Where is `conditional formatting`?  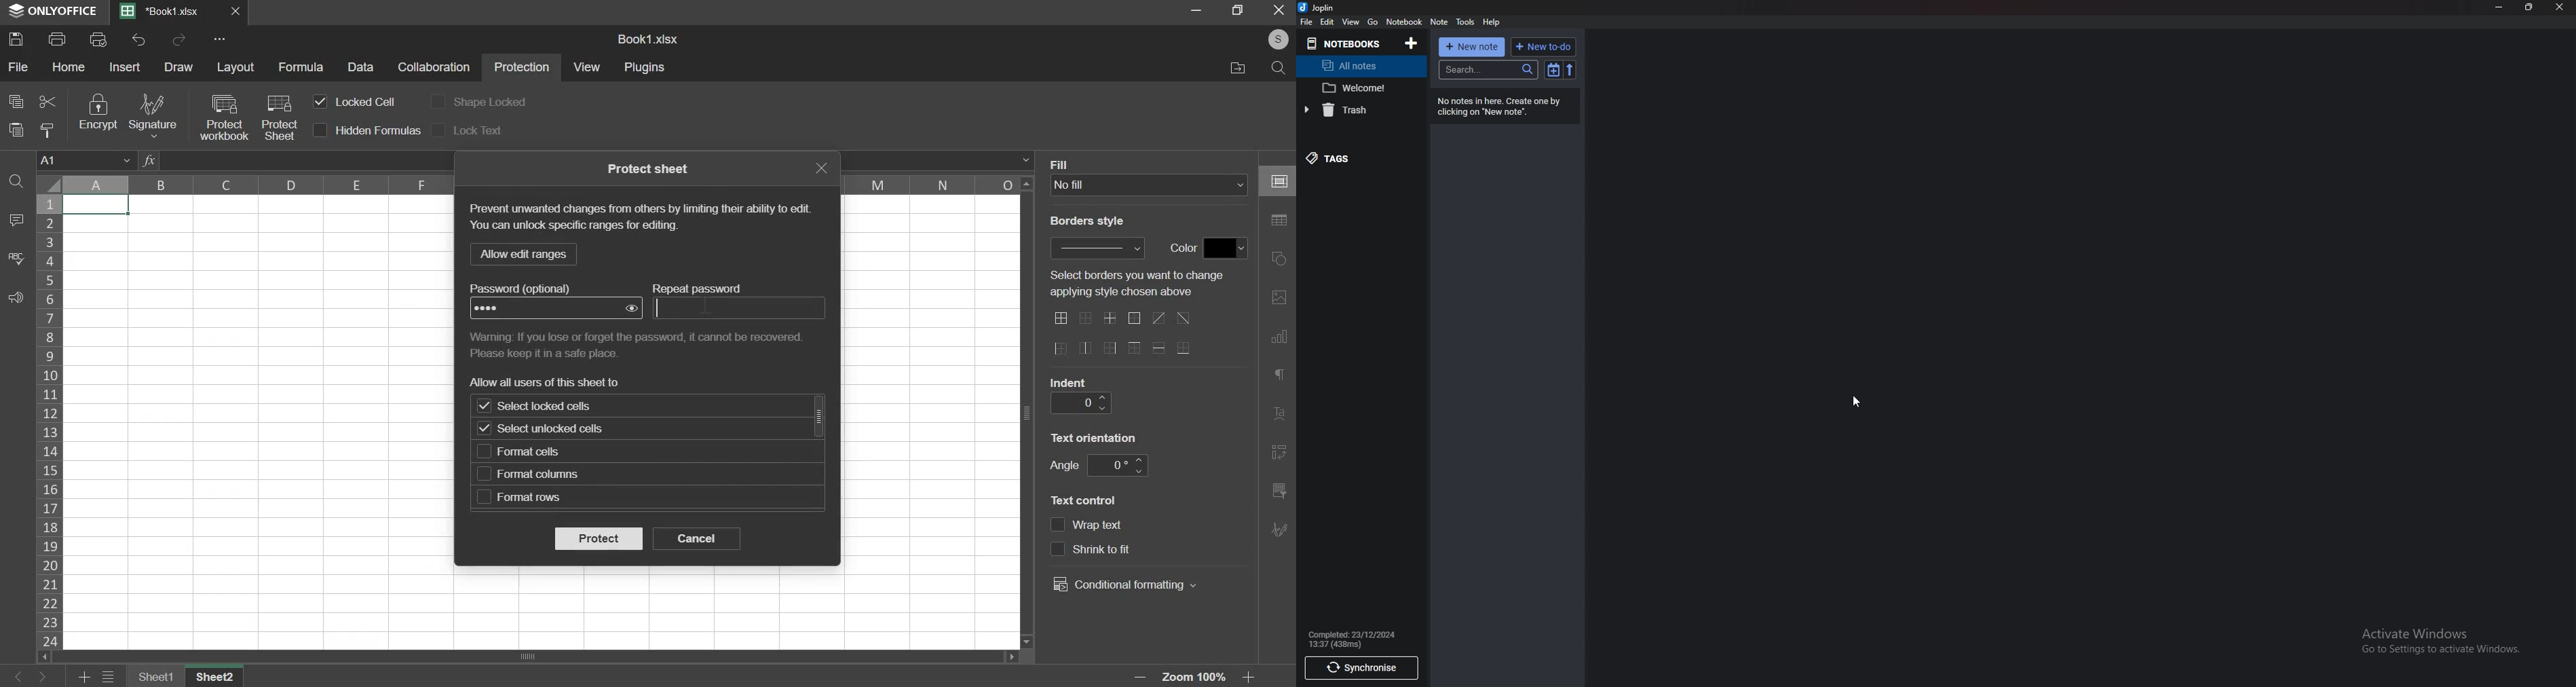 conditional formatting is located at coordinates (1124, 584).